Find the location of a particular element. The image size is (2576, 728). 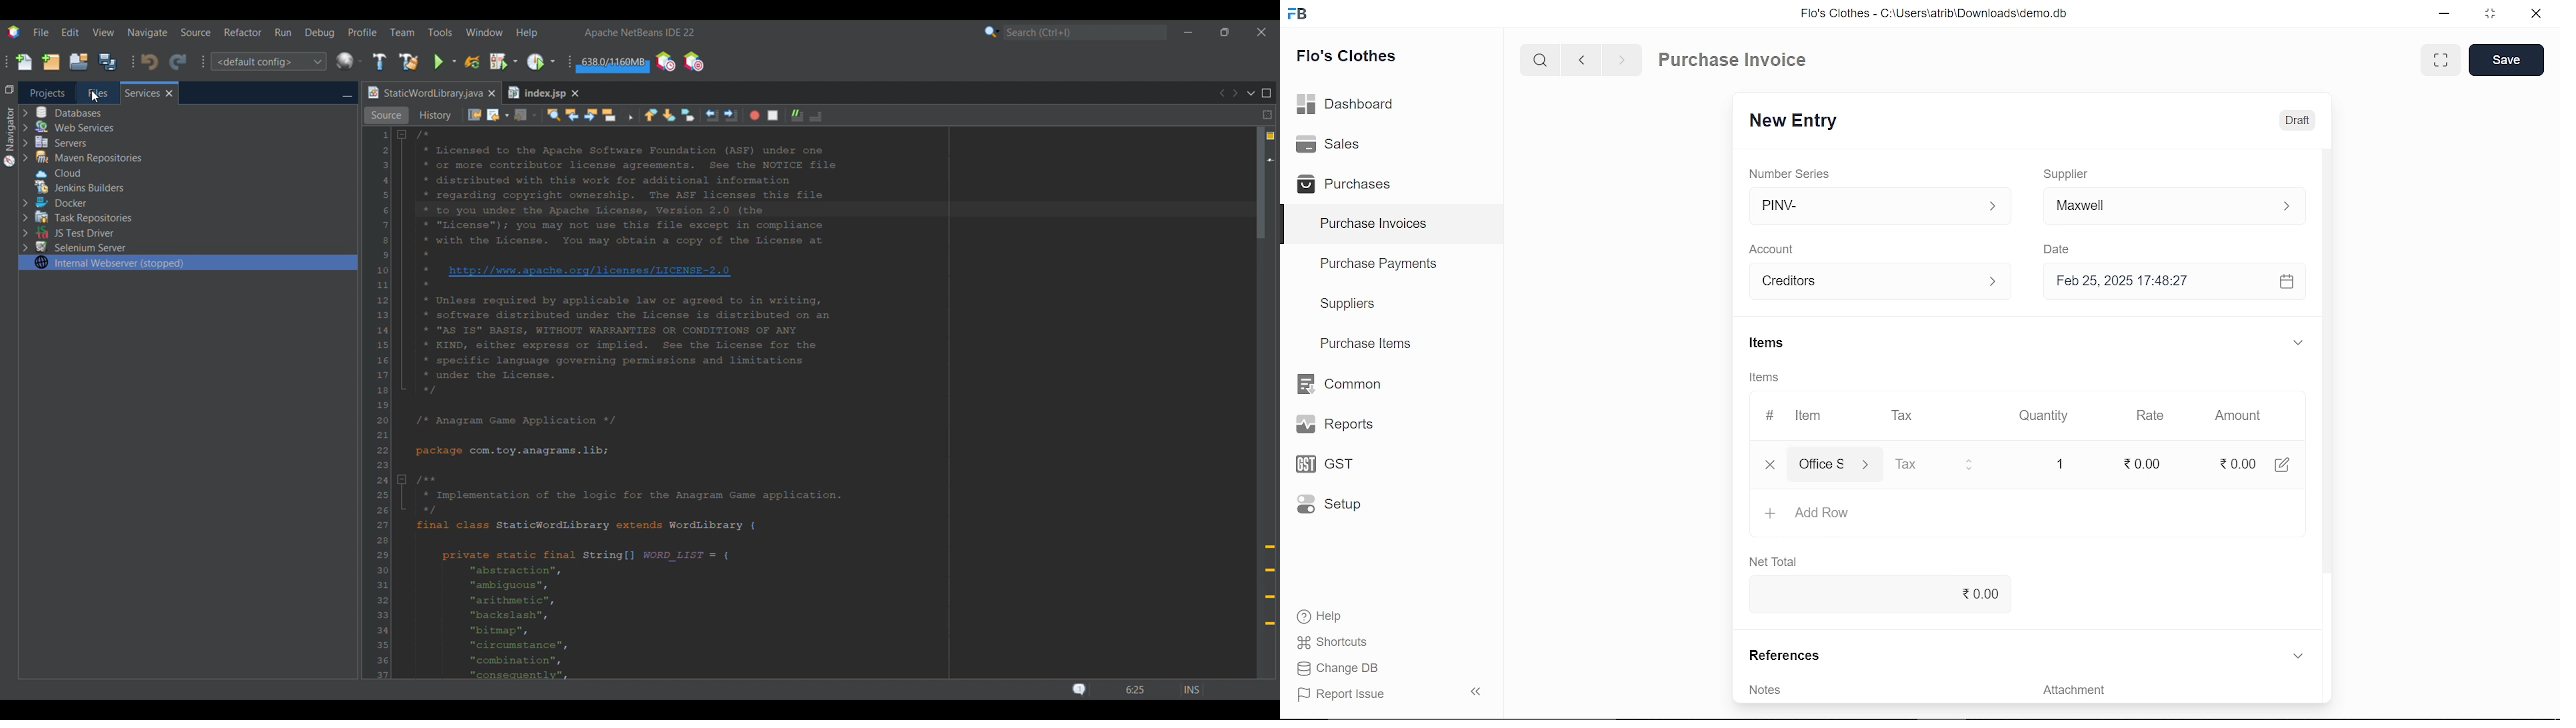

hide is located at coordinates (1472, 693).